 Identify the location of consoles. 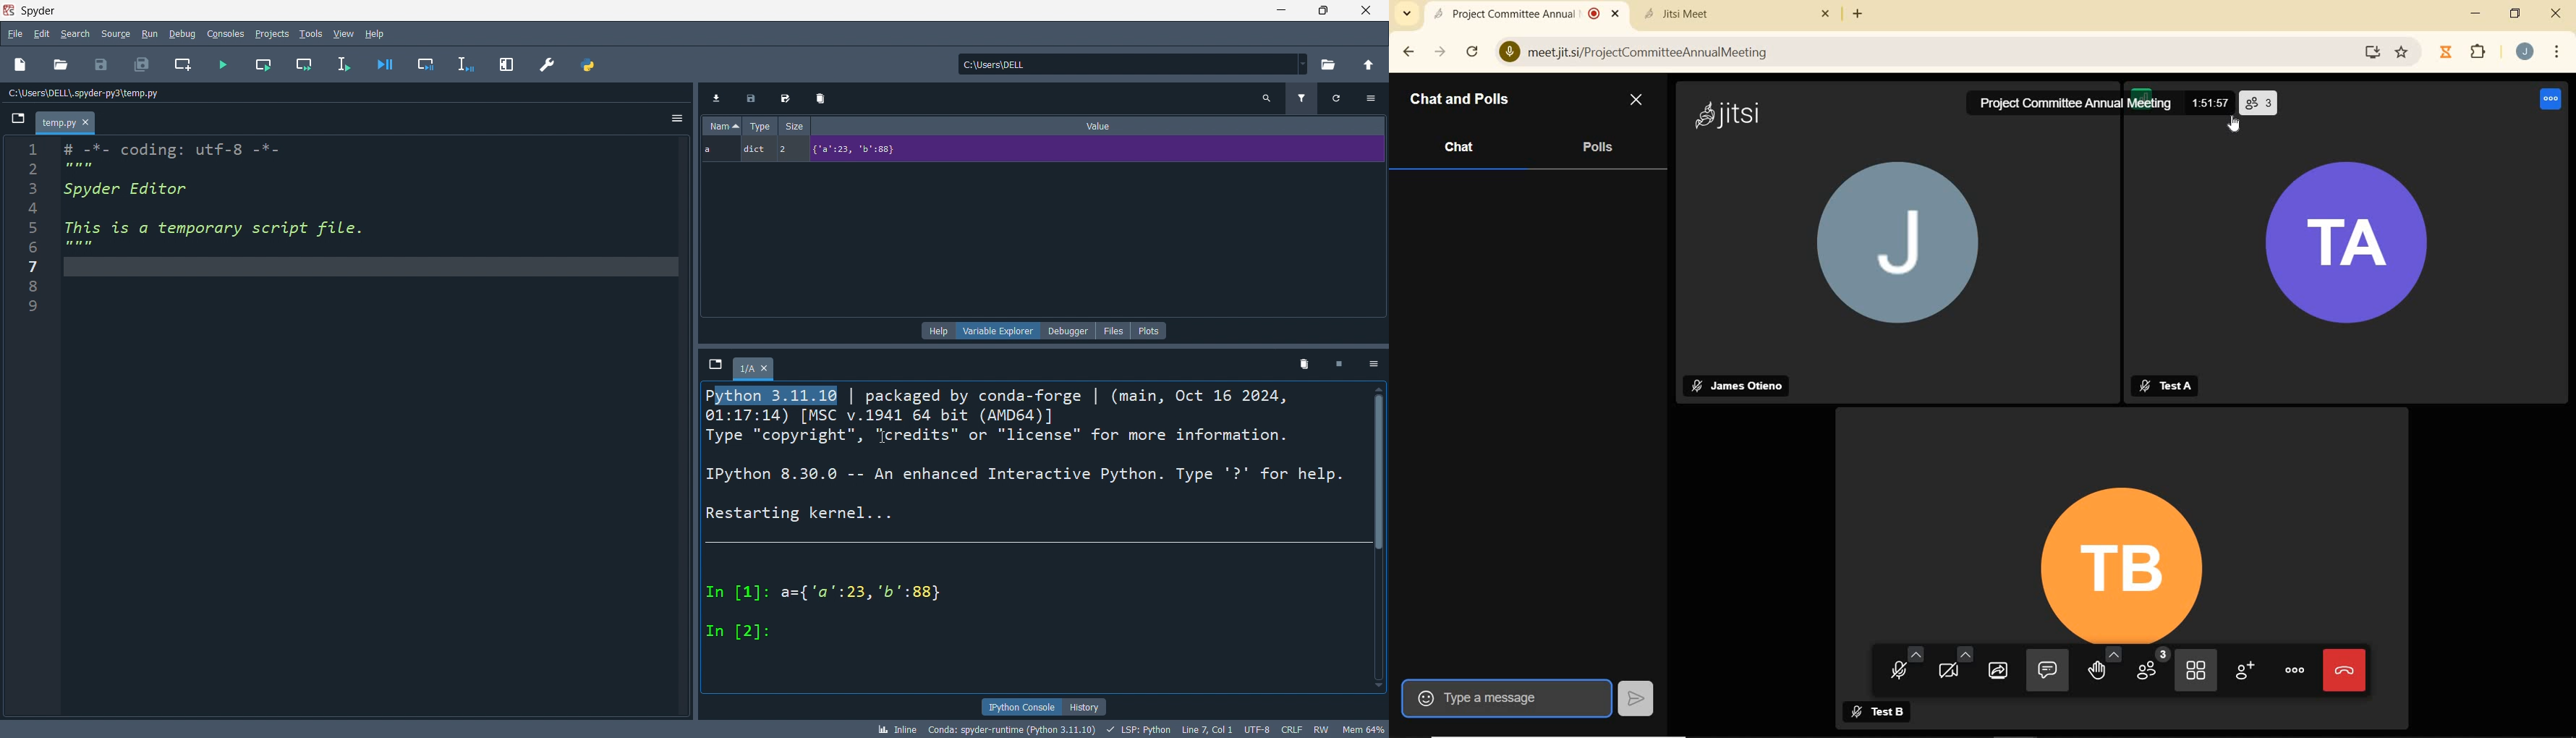
(229, 33).